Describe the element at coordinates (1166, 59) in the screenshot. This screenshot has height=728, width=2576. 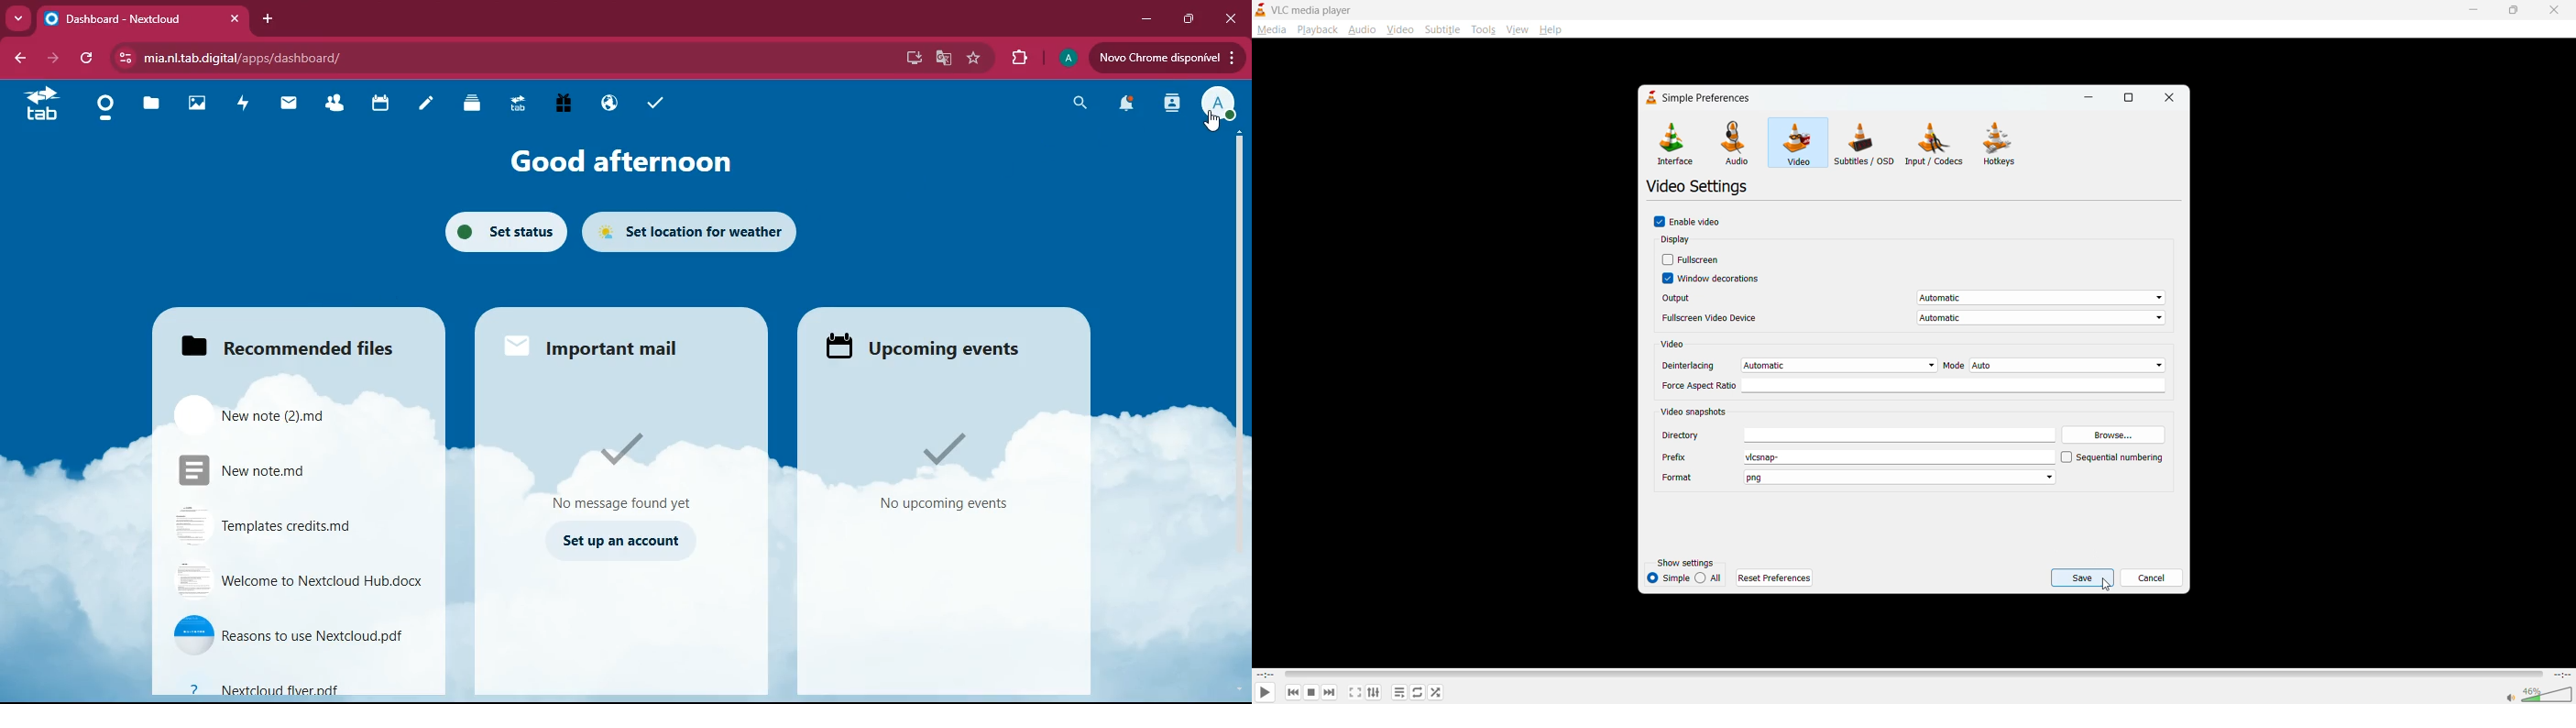
I see `update` at that location.